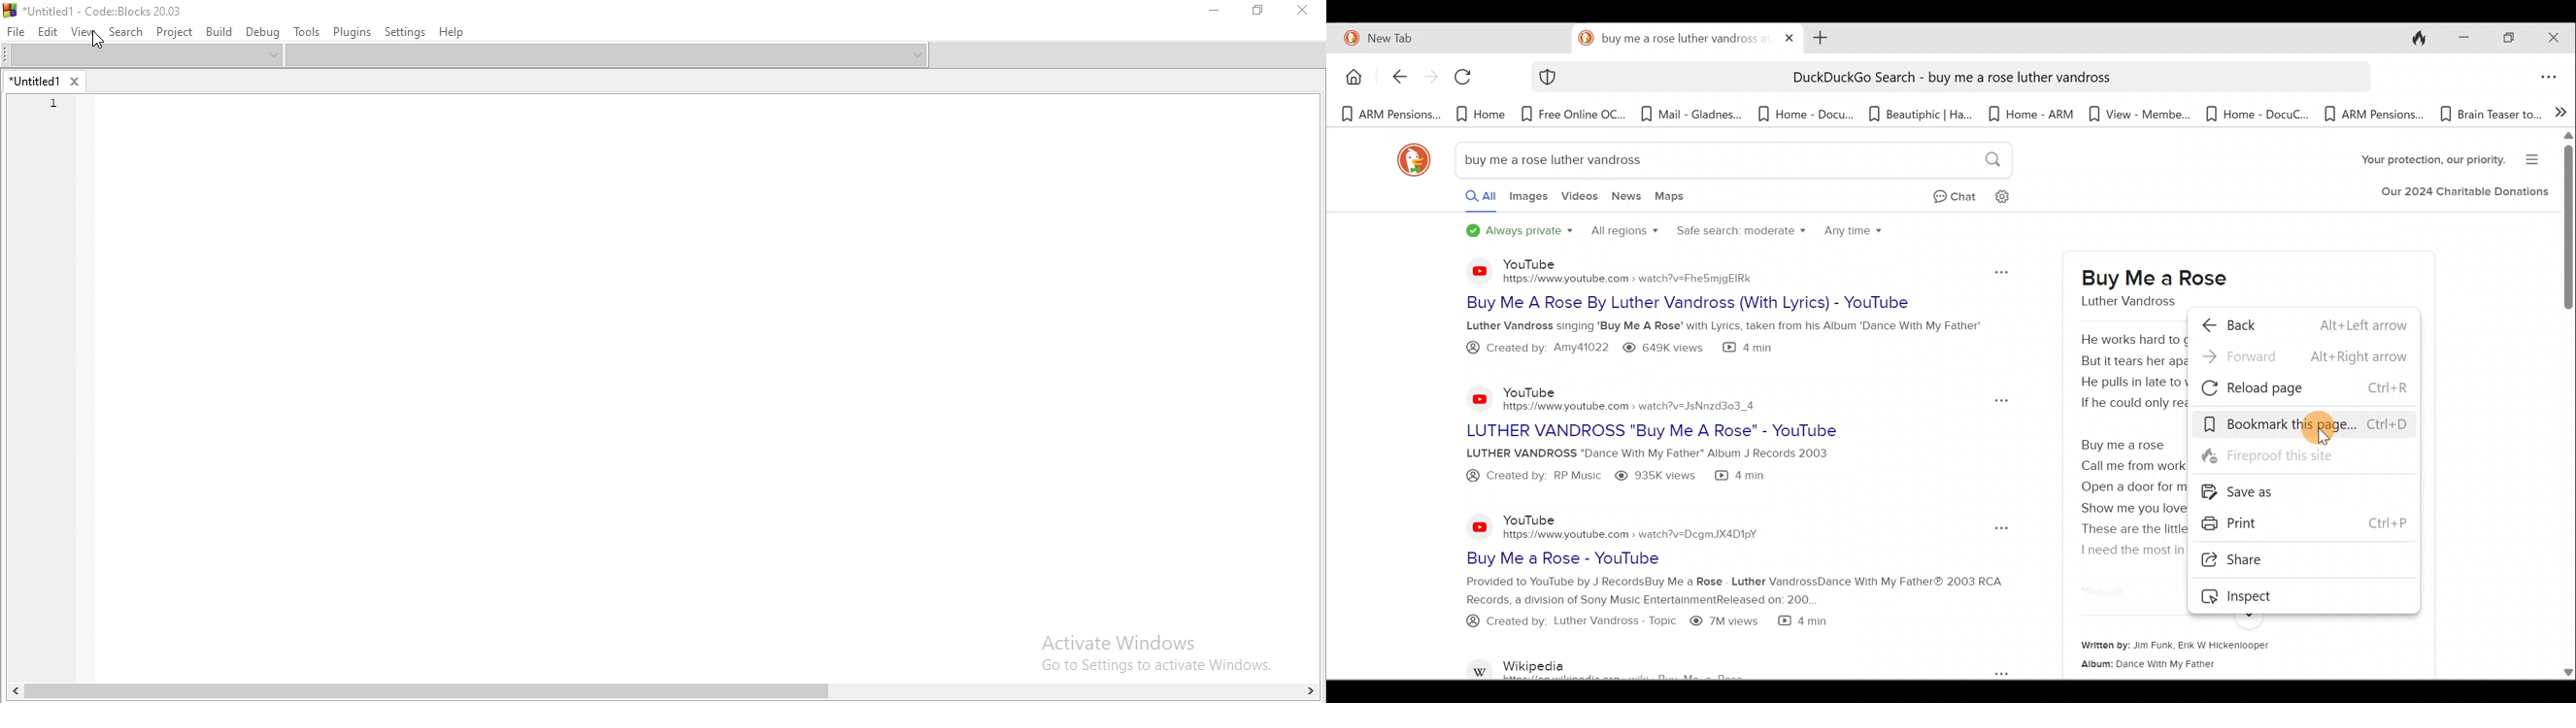 Image resolution: width=2576 pixels, height=728 pixels. Describe the element at coordinates (1708, 428) in the screenshot. I see `LUTHER VANDROSS "Buy Me A Rose" - YouTube` at that location.